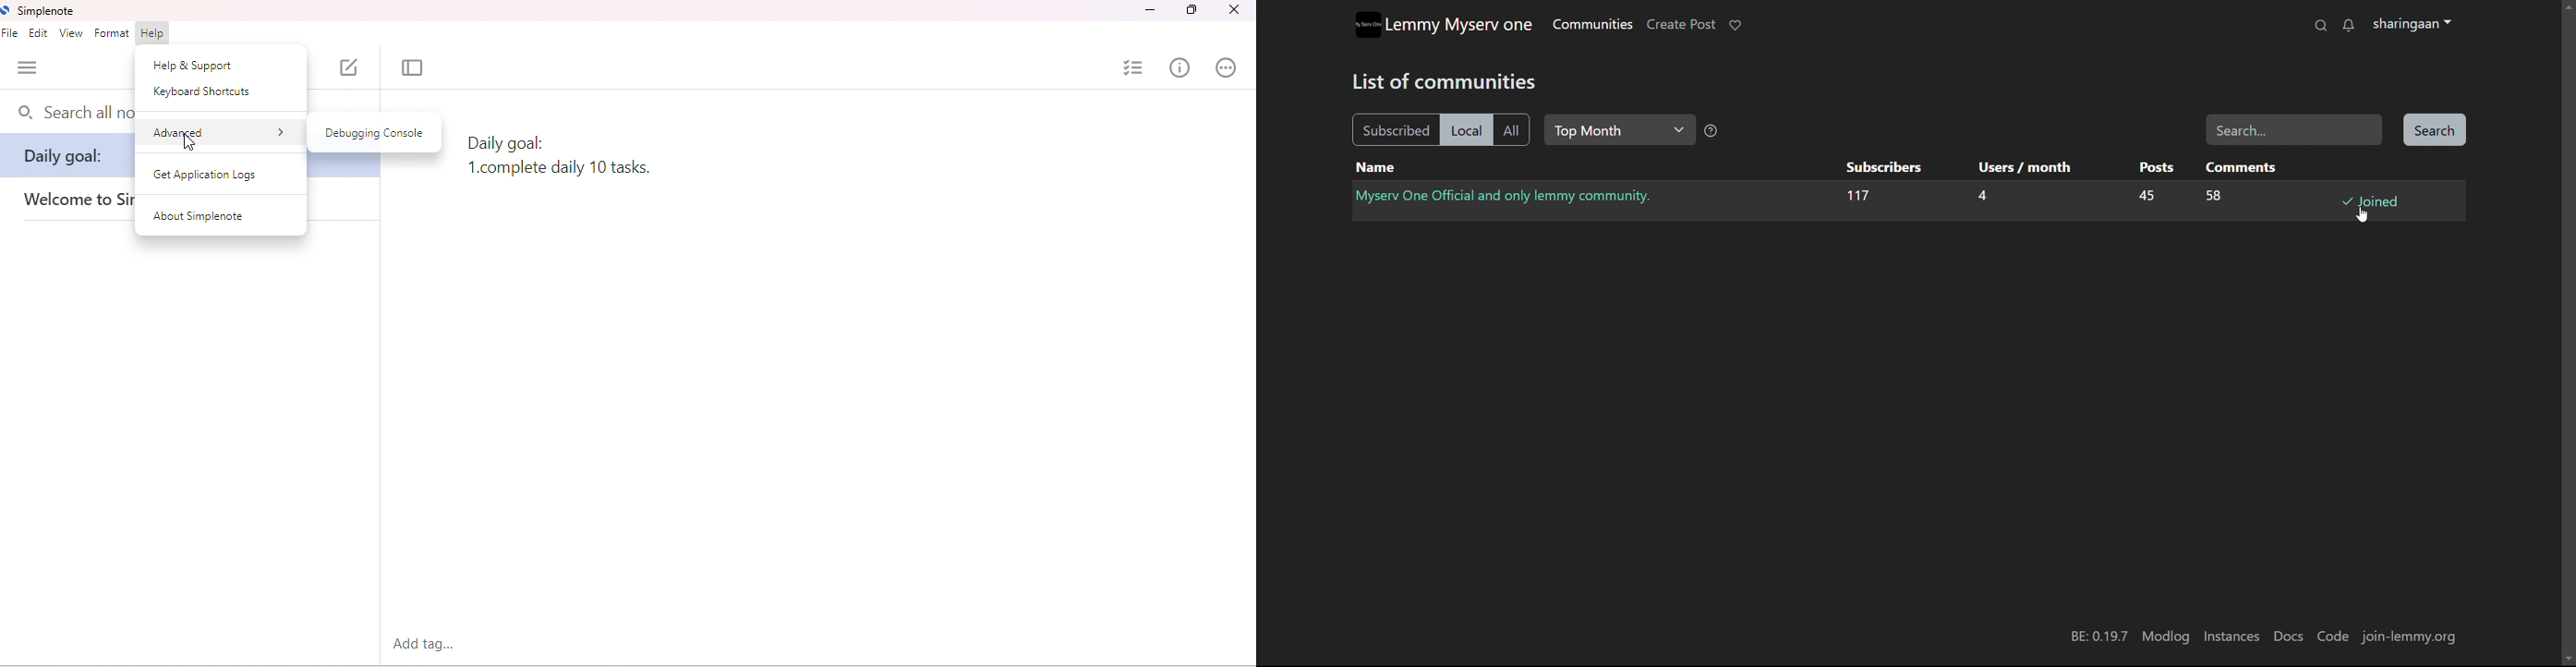 This screenshot has height=672, width=2576. Describe the element at coordinates (12, 34) in the screenshot. I see `file` at that location.